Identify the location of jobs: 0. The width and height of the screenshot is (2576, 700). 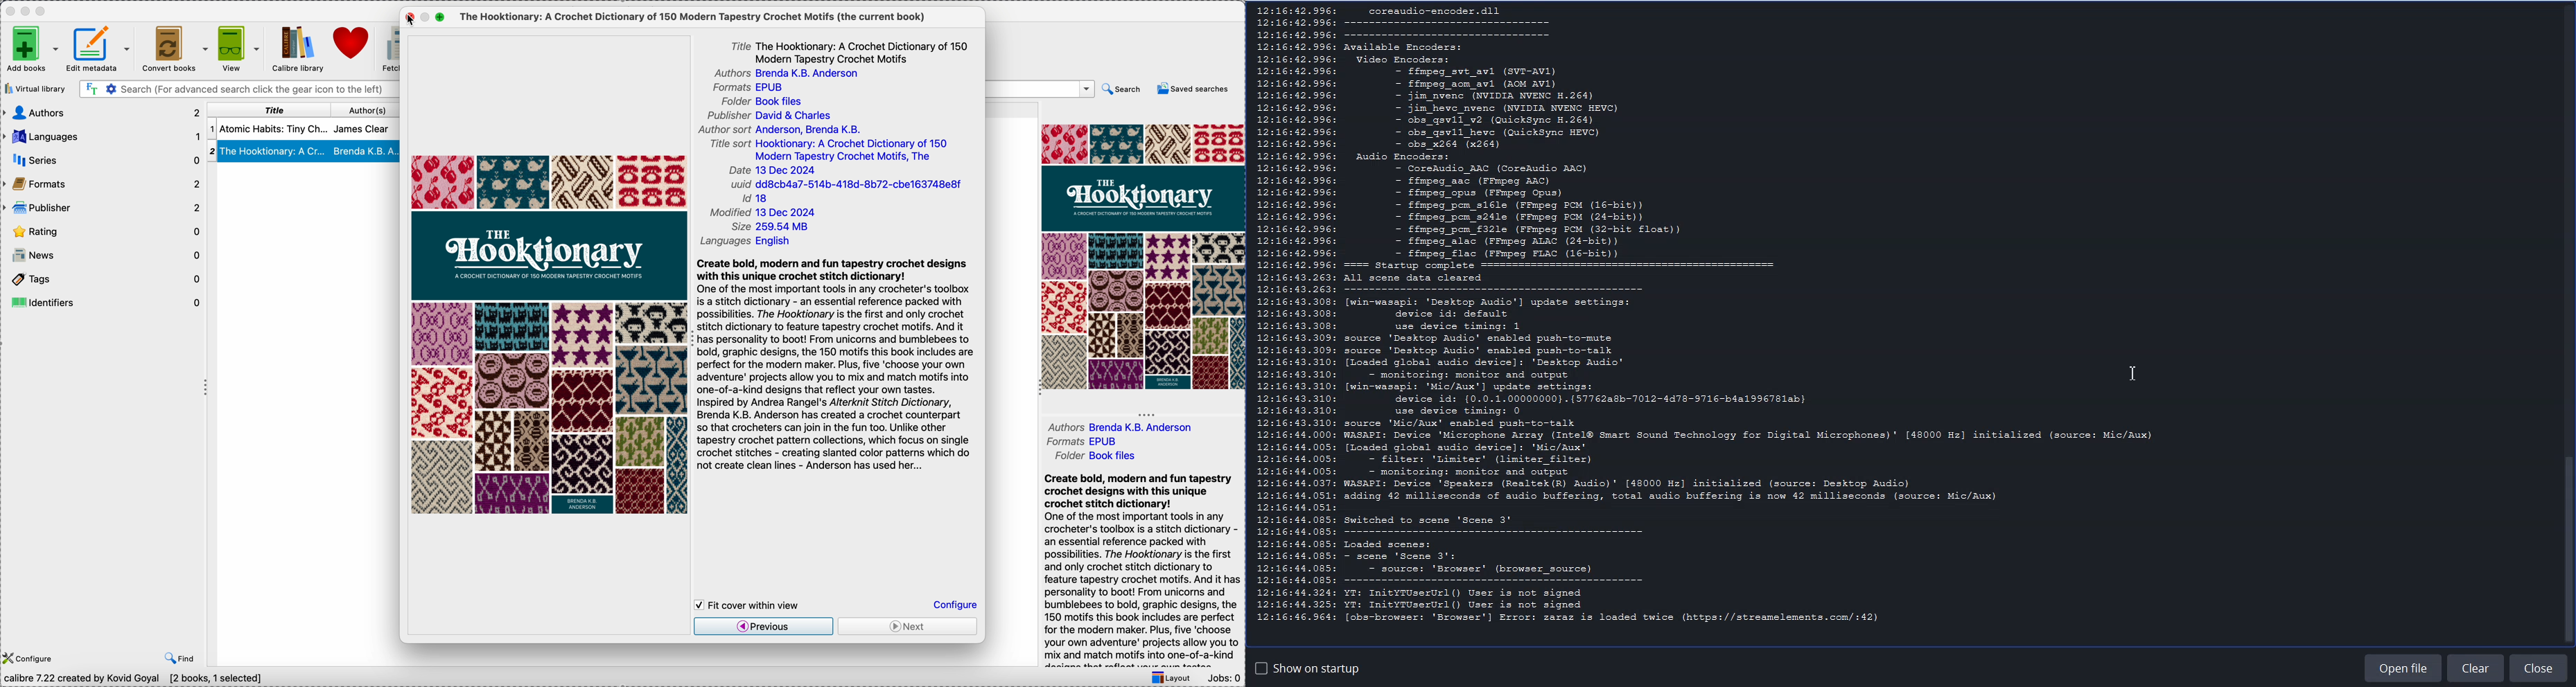
(1224, 677).